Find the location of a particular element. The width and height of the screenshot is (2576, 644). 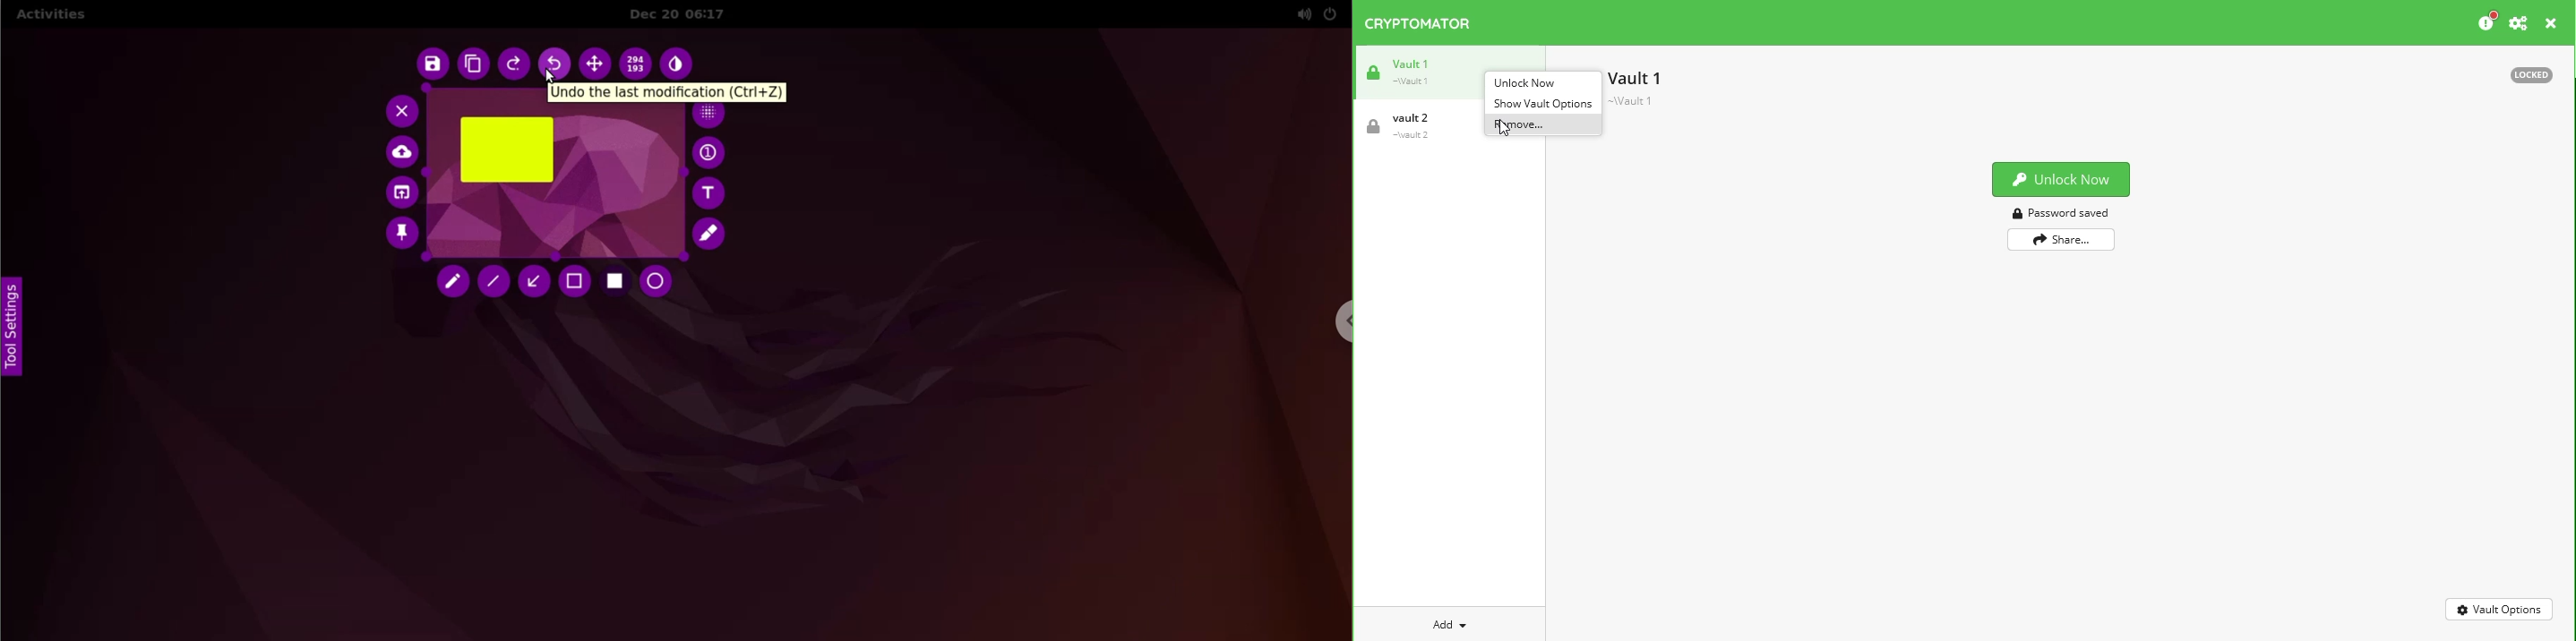

remove is located at coordinates (1541, 124).